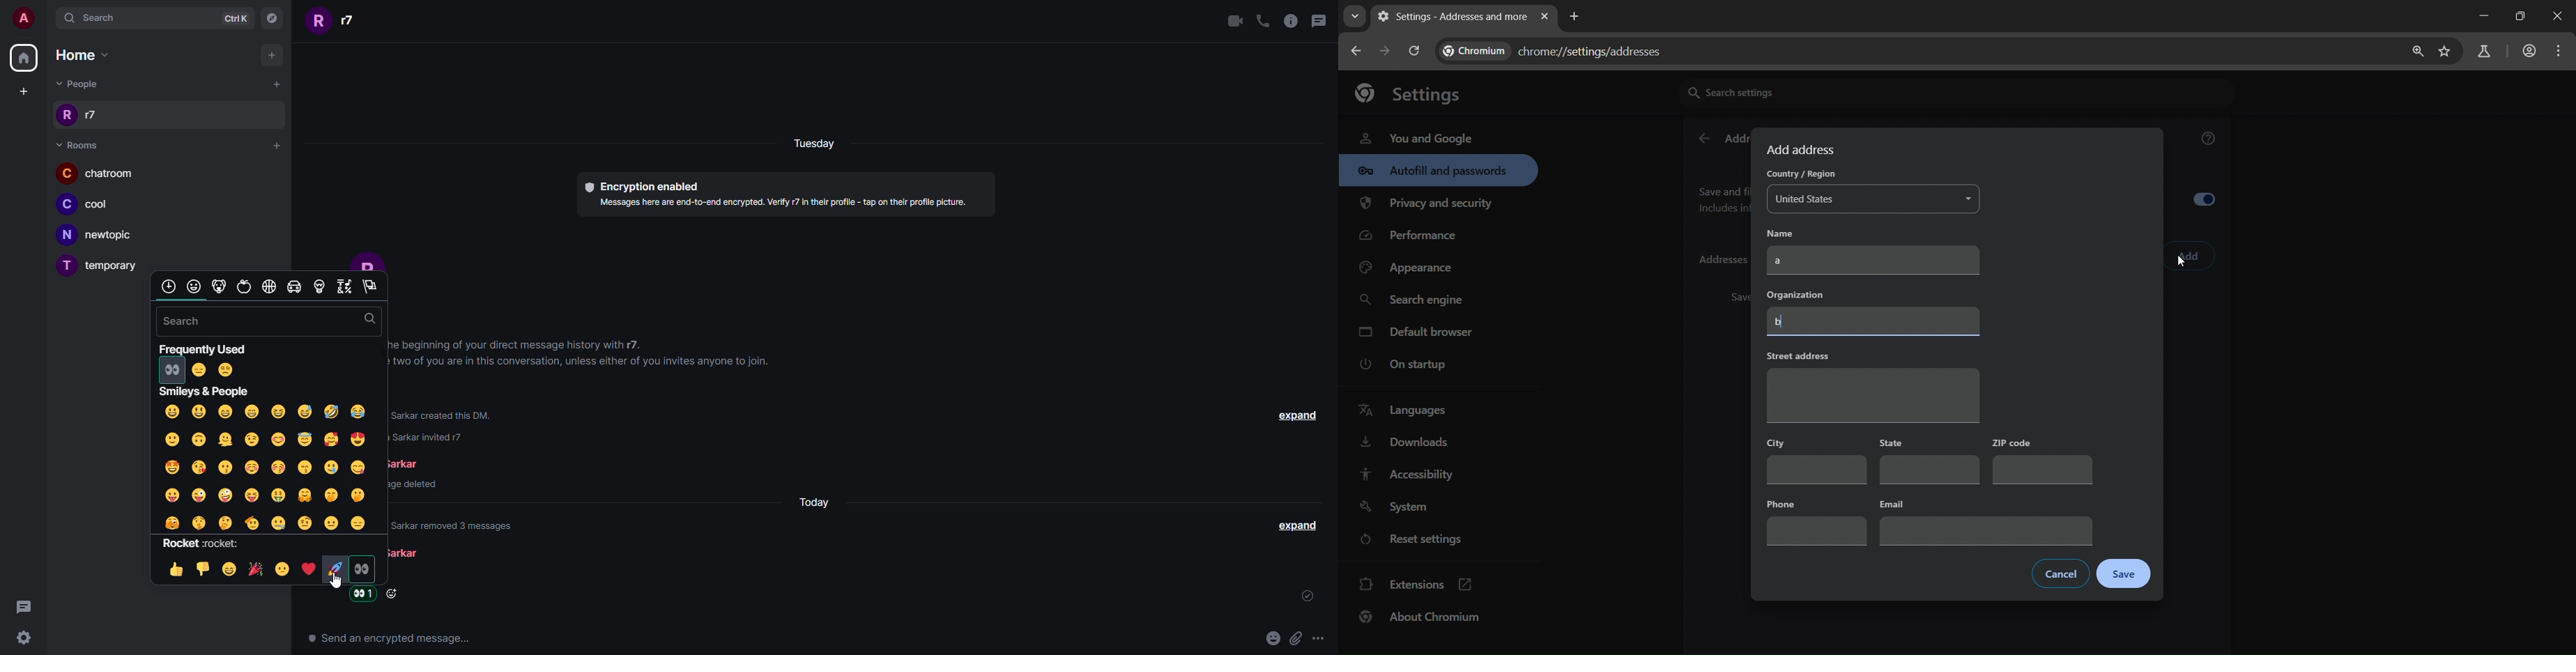 This screenshot has width=2576, height=672. I want to click on scroll, so click(183, 301).